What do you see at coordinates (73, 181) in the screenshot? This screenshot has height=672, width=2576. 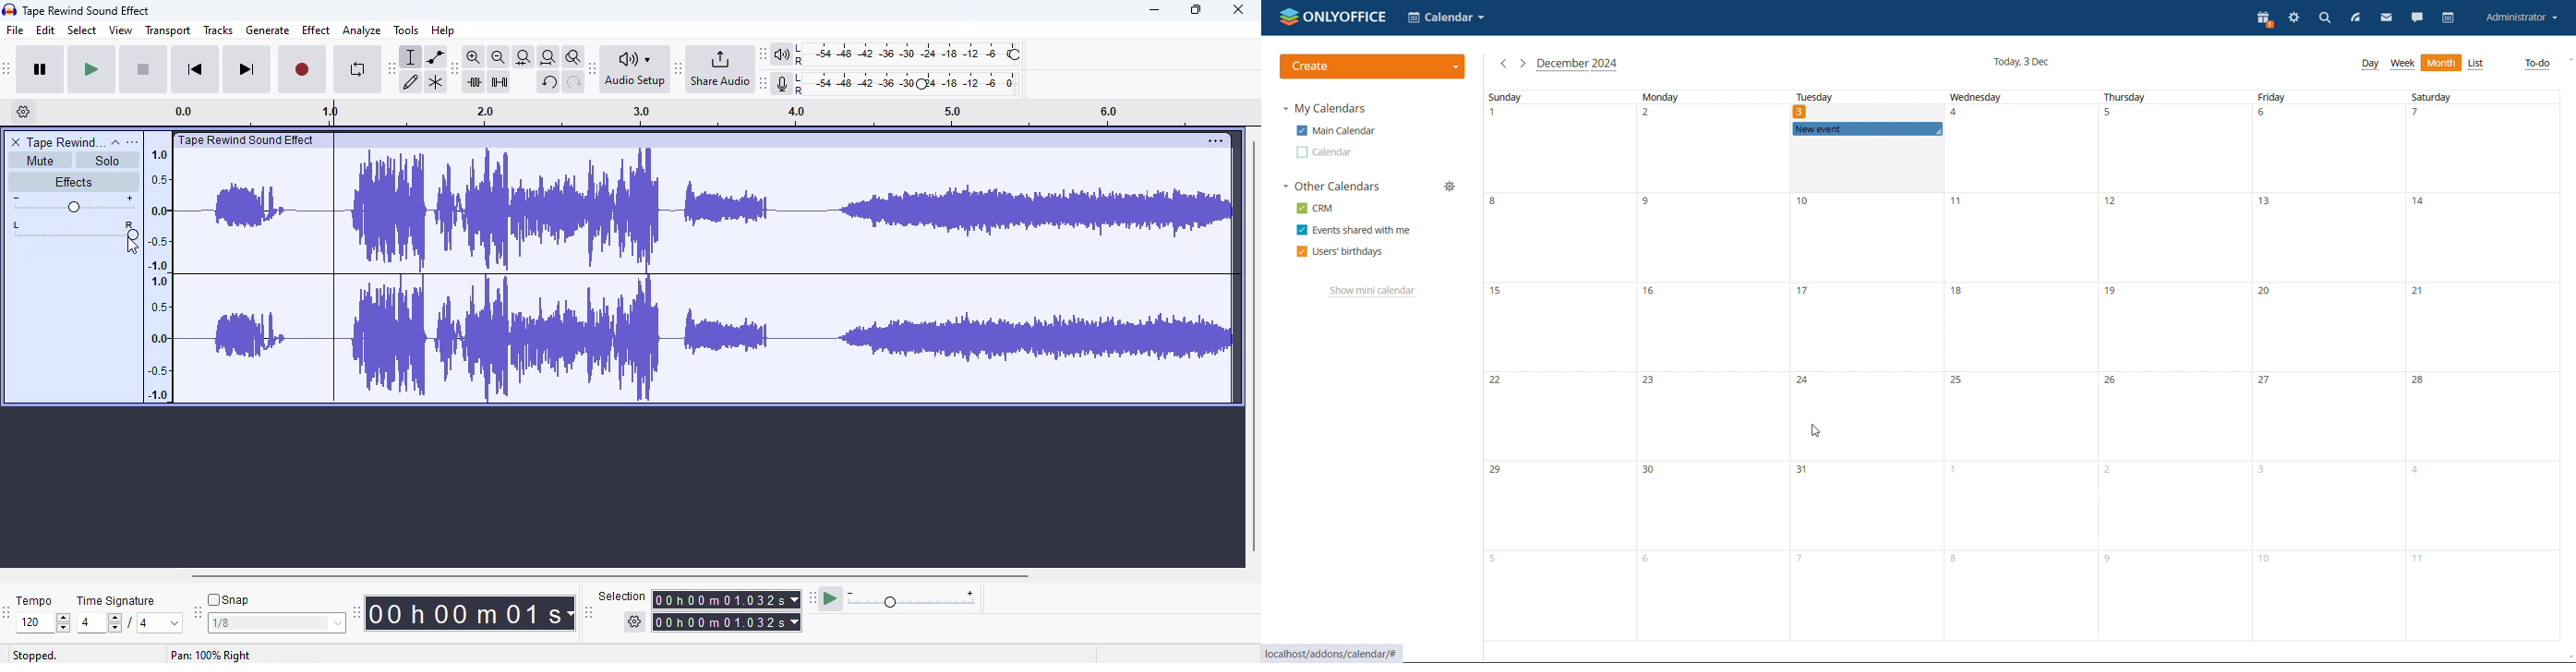 I see `effects` at bounding box center [73, 181].